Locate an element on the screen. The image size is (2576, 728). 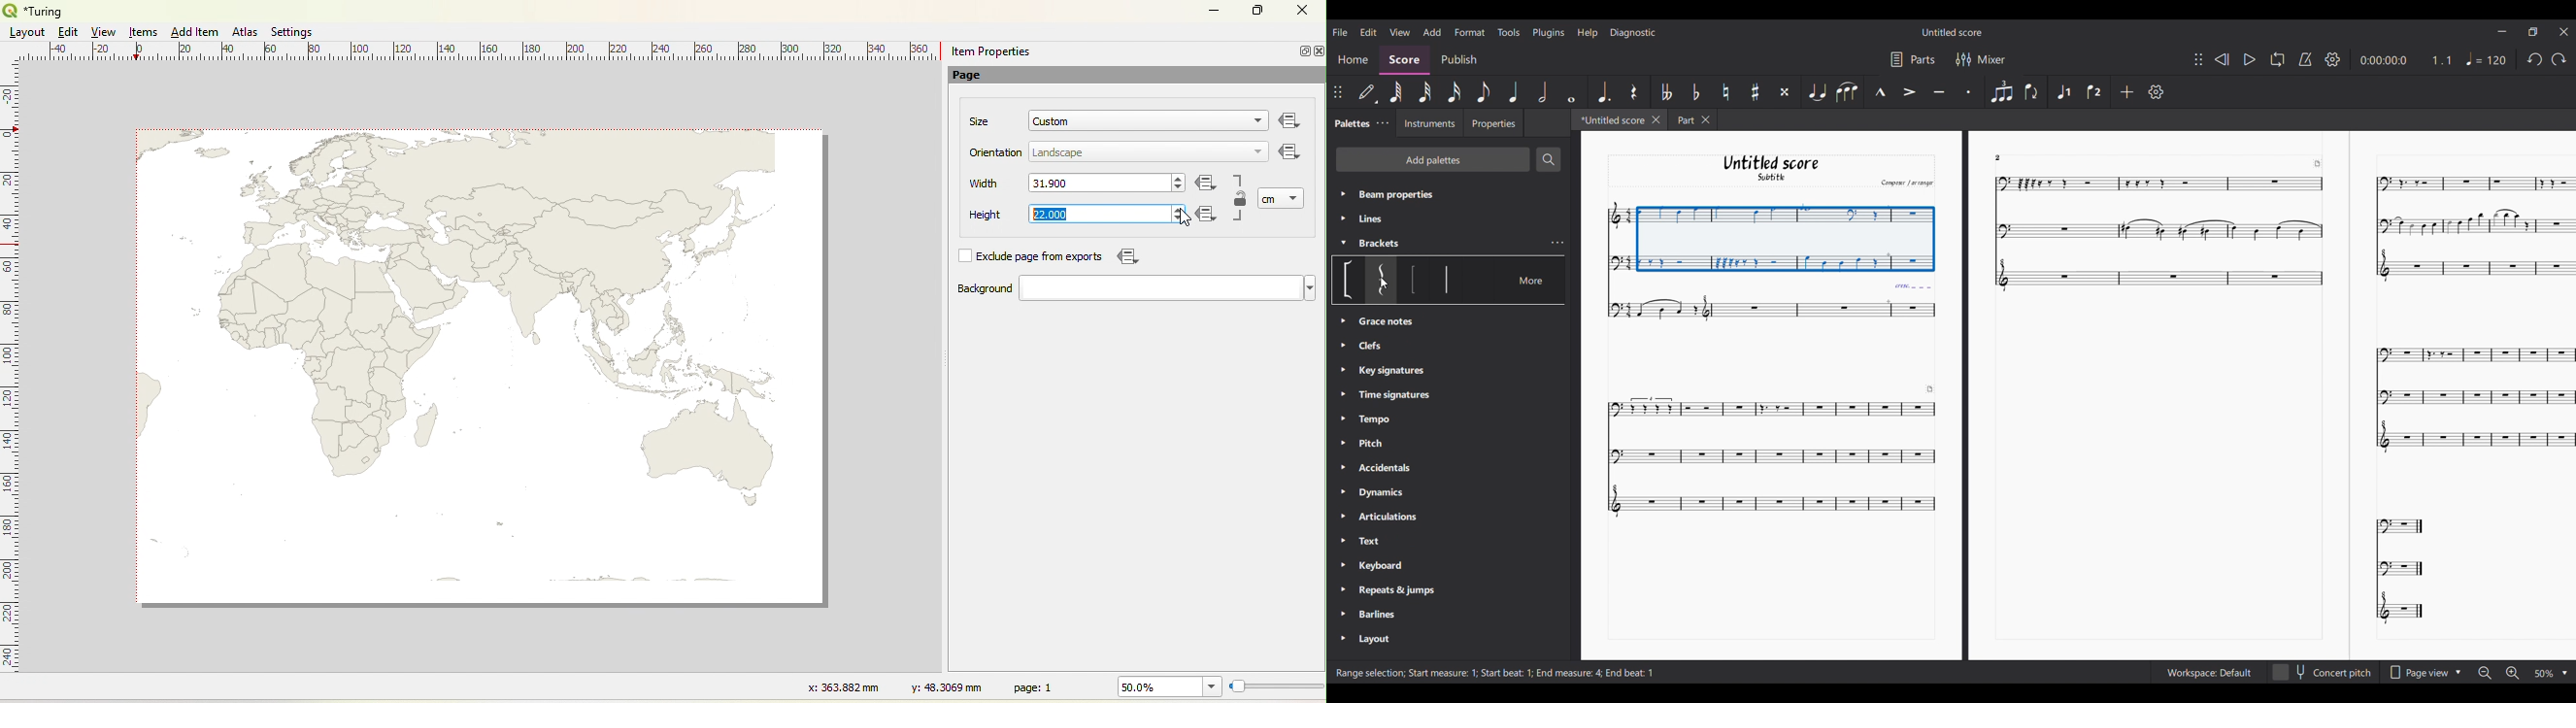
Settings is located at coordinates (2333, 59).